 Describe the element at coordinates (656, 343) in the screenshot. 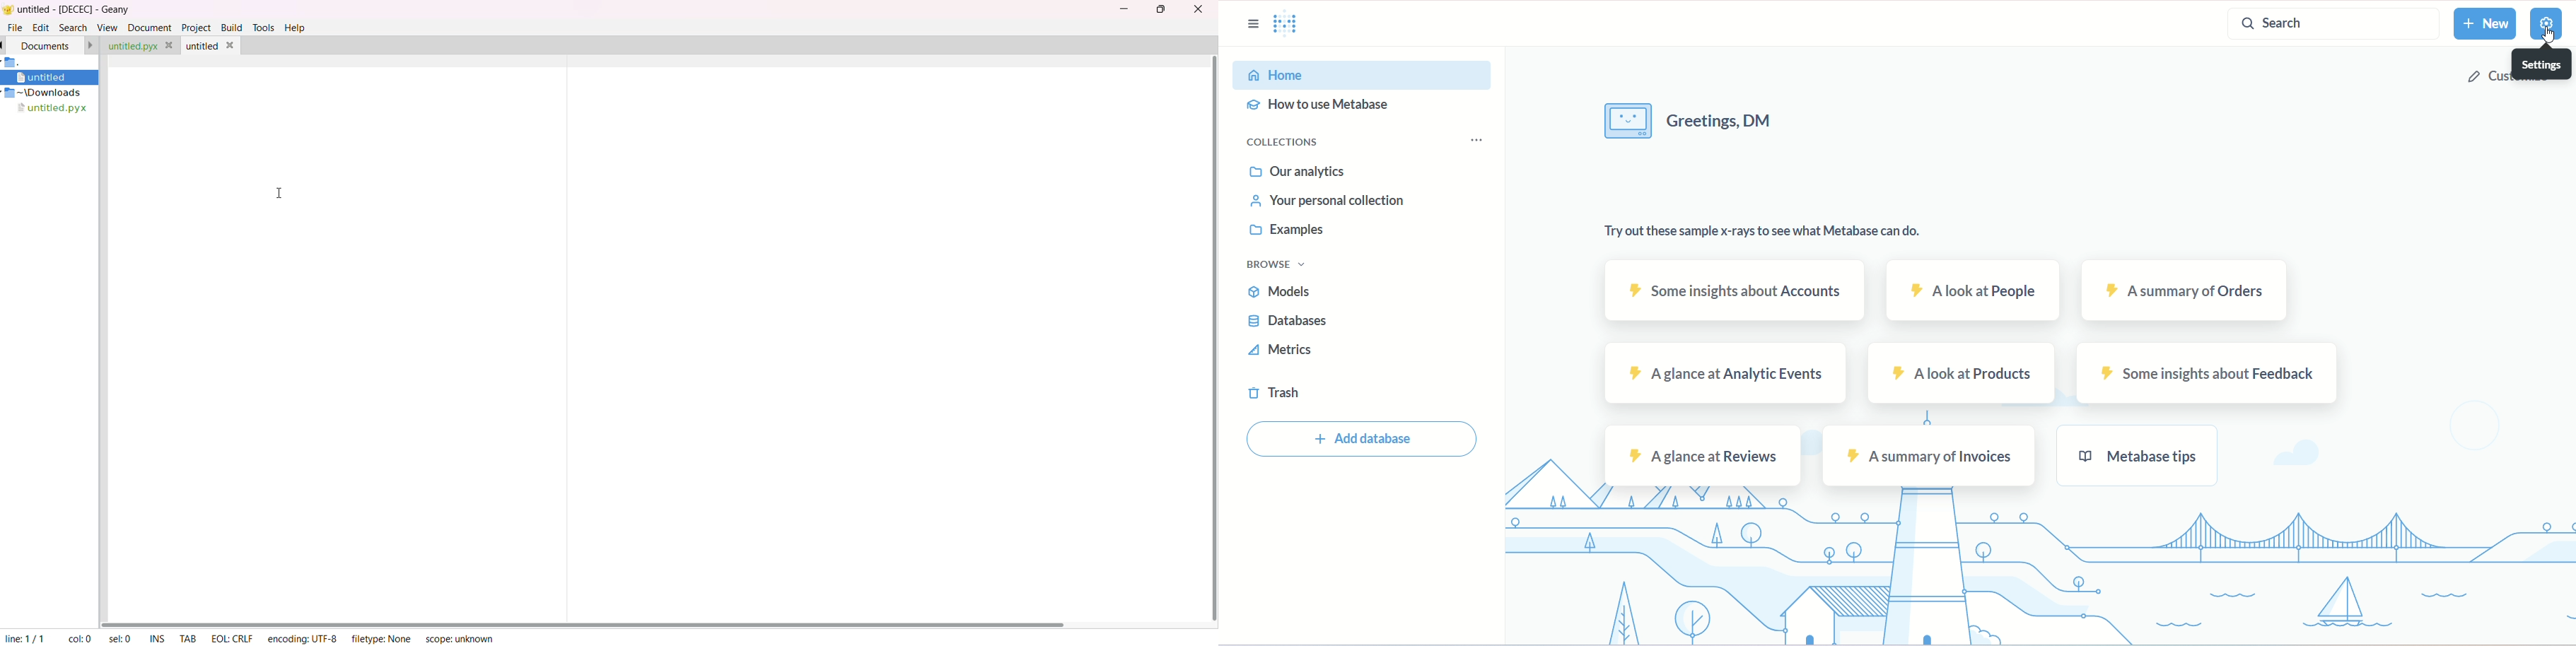

I see `code area` at that location.